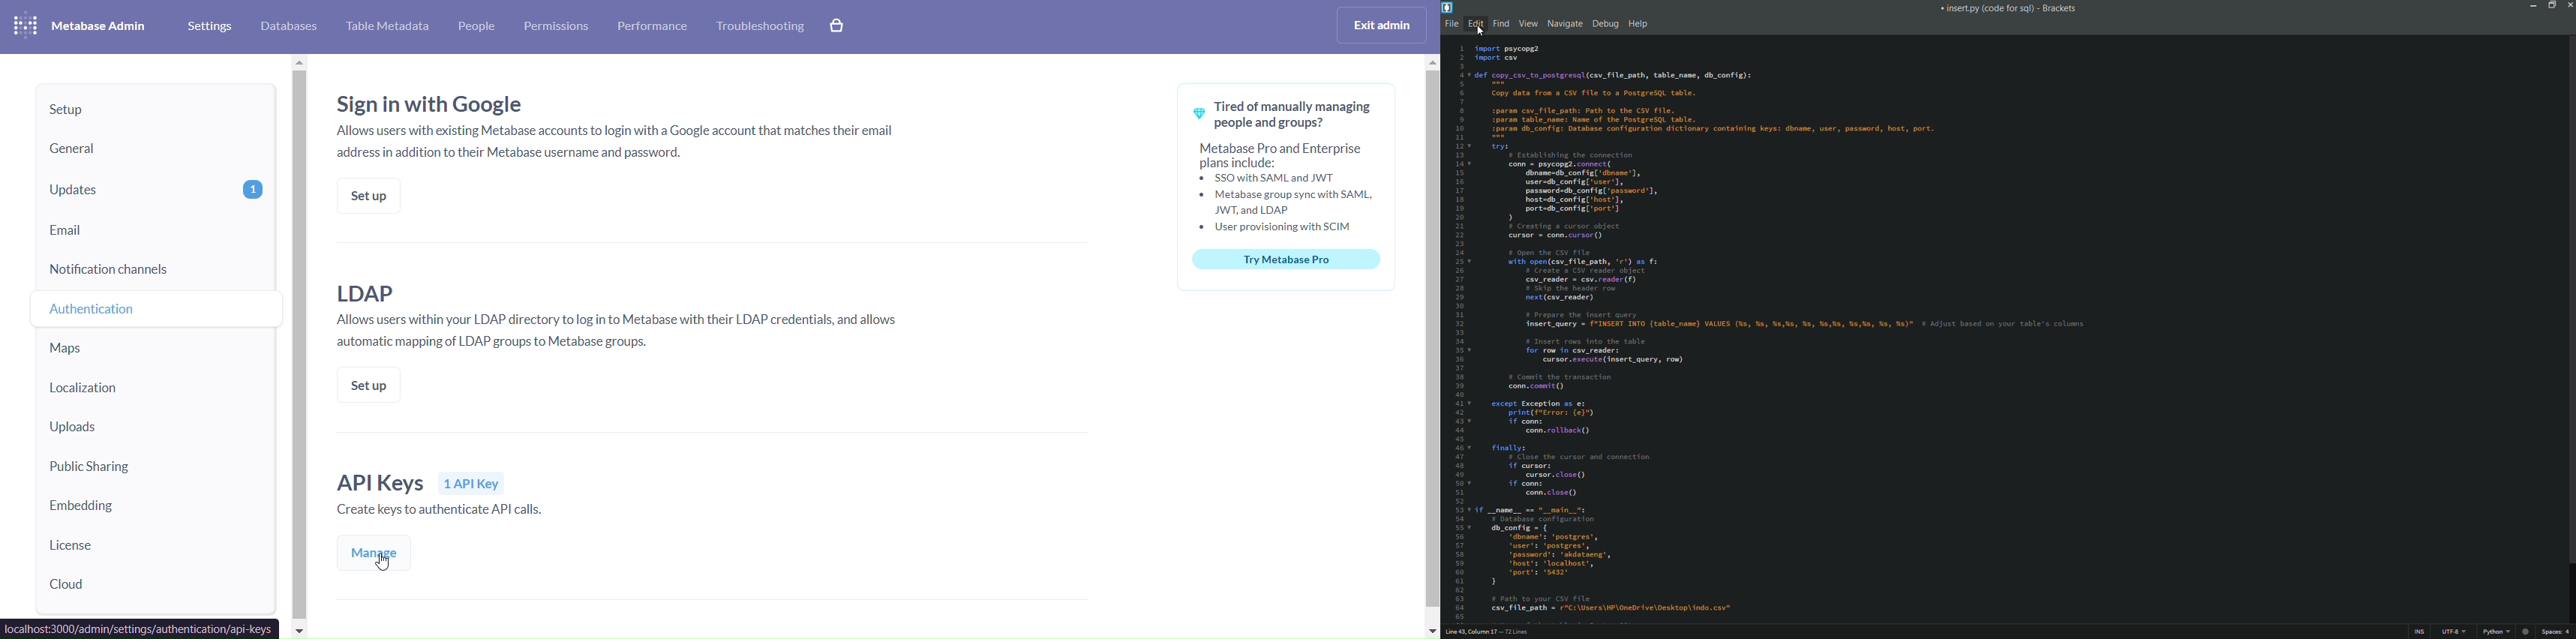 The width and height of the screenshot is (2576, 644). What do you see at coordinates (207, 26) in the screenshot?
I see `settings` at bounding box center [207, 26].